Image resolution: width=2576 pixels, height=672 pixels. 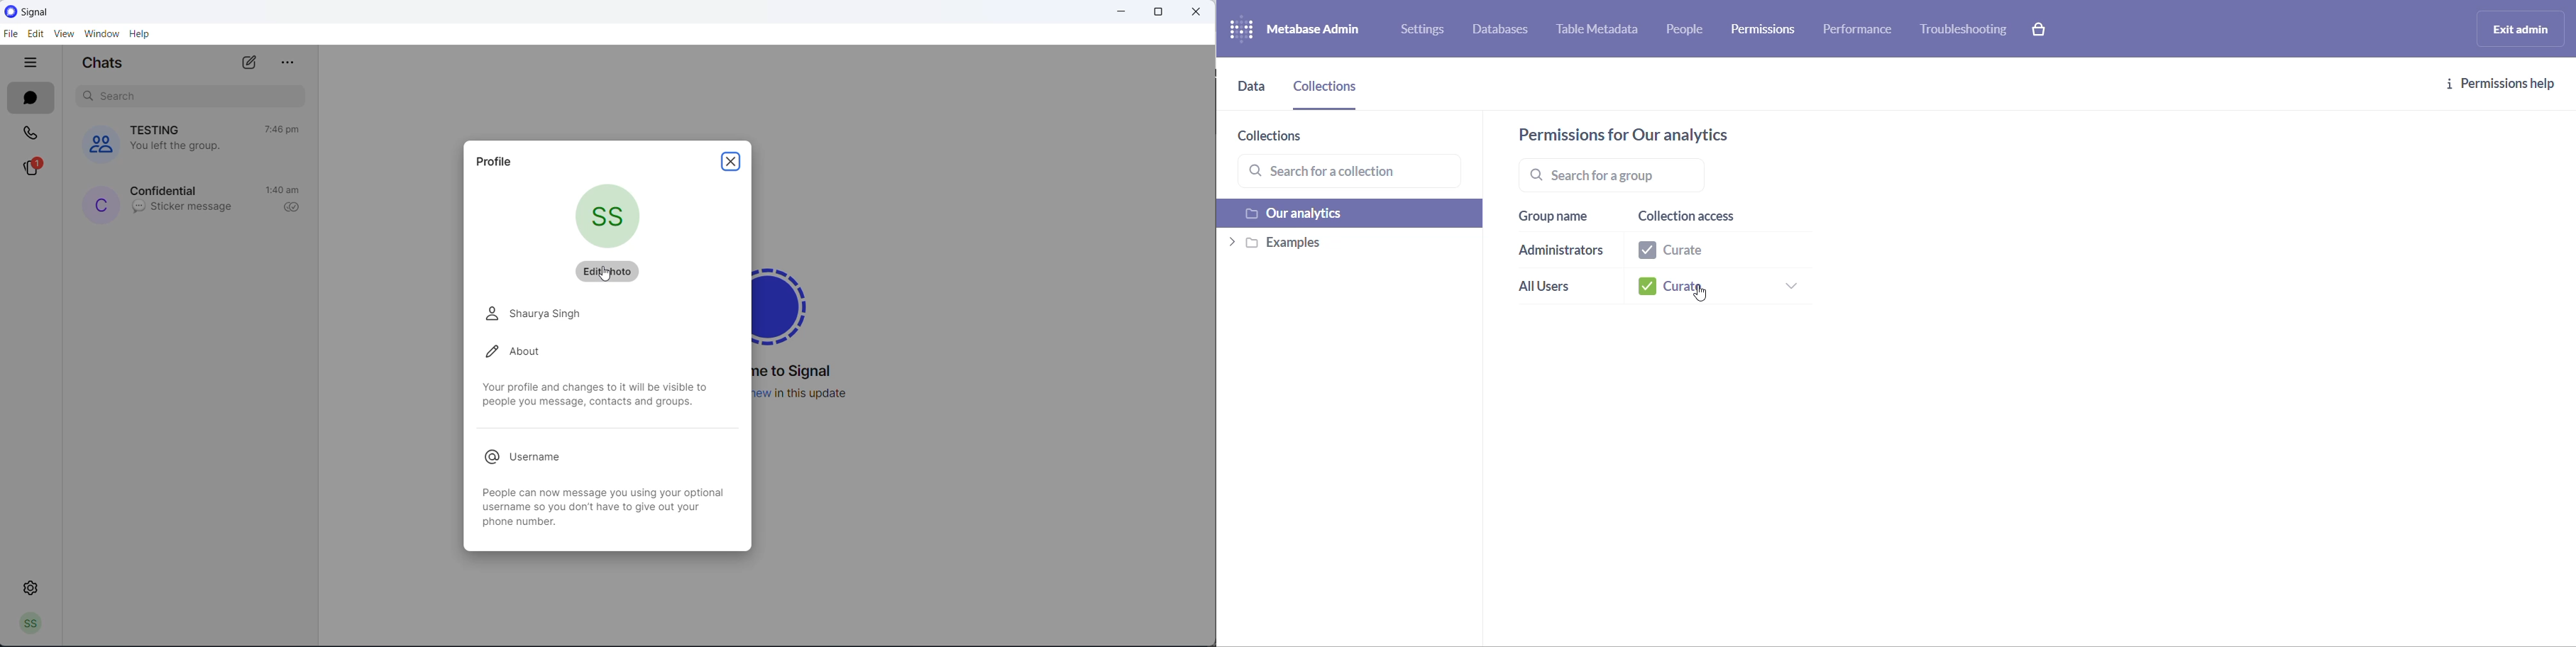 I want to click on username, so click(x=532, y=458).